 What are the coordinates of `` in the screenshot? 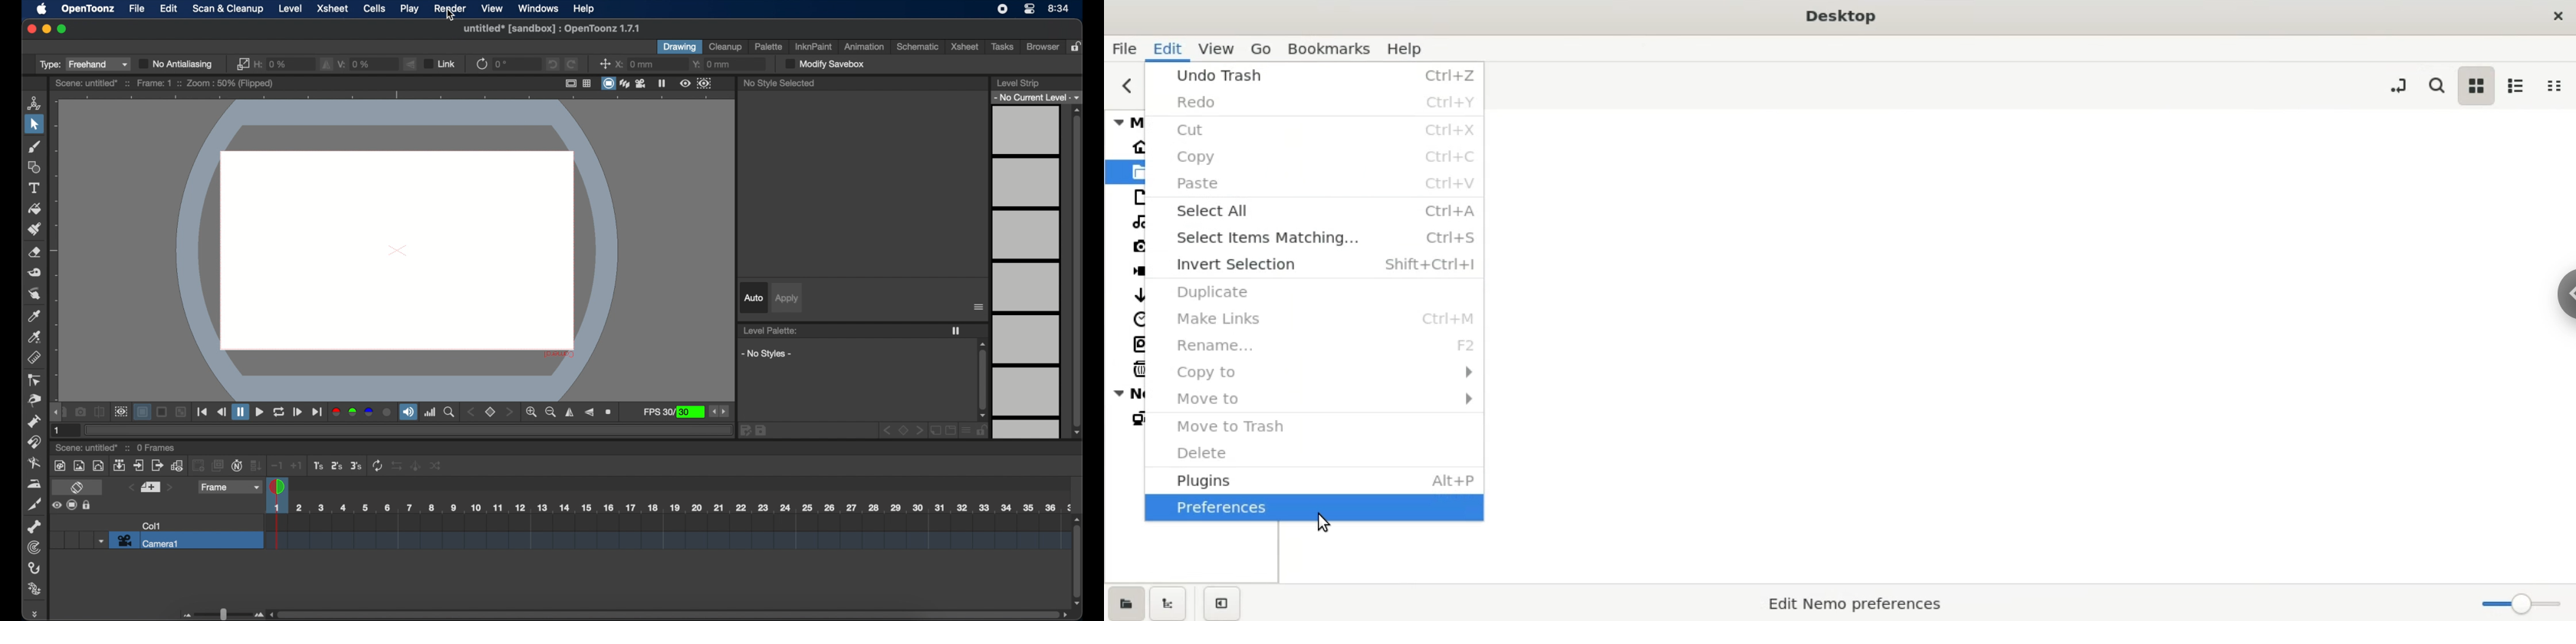 It's located at (379, 466).